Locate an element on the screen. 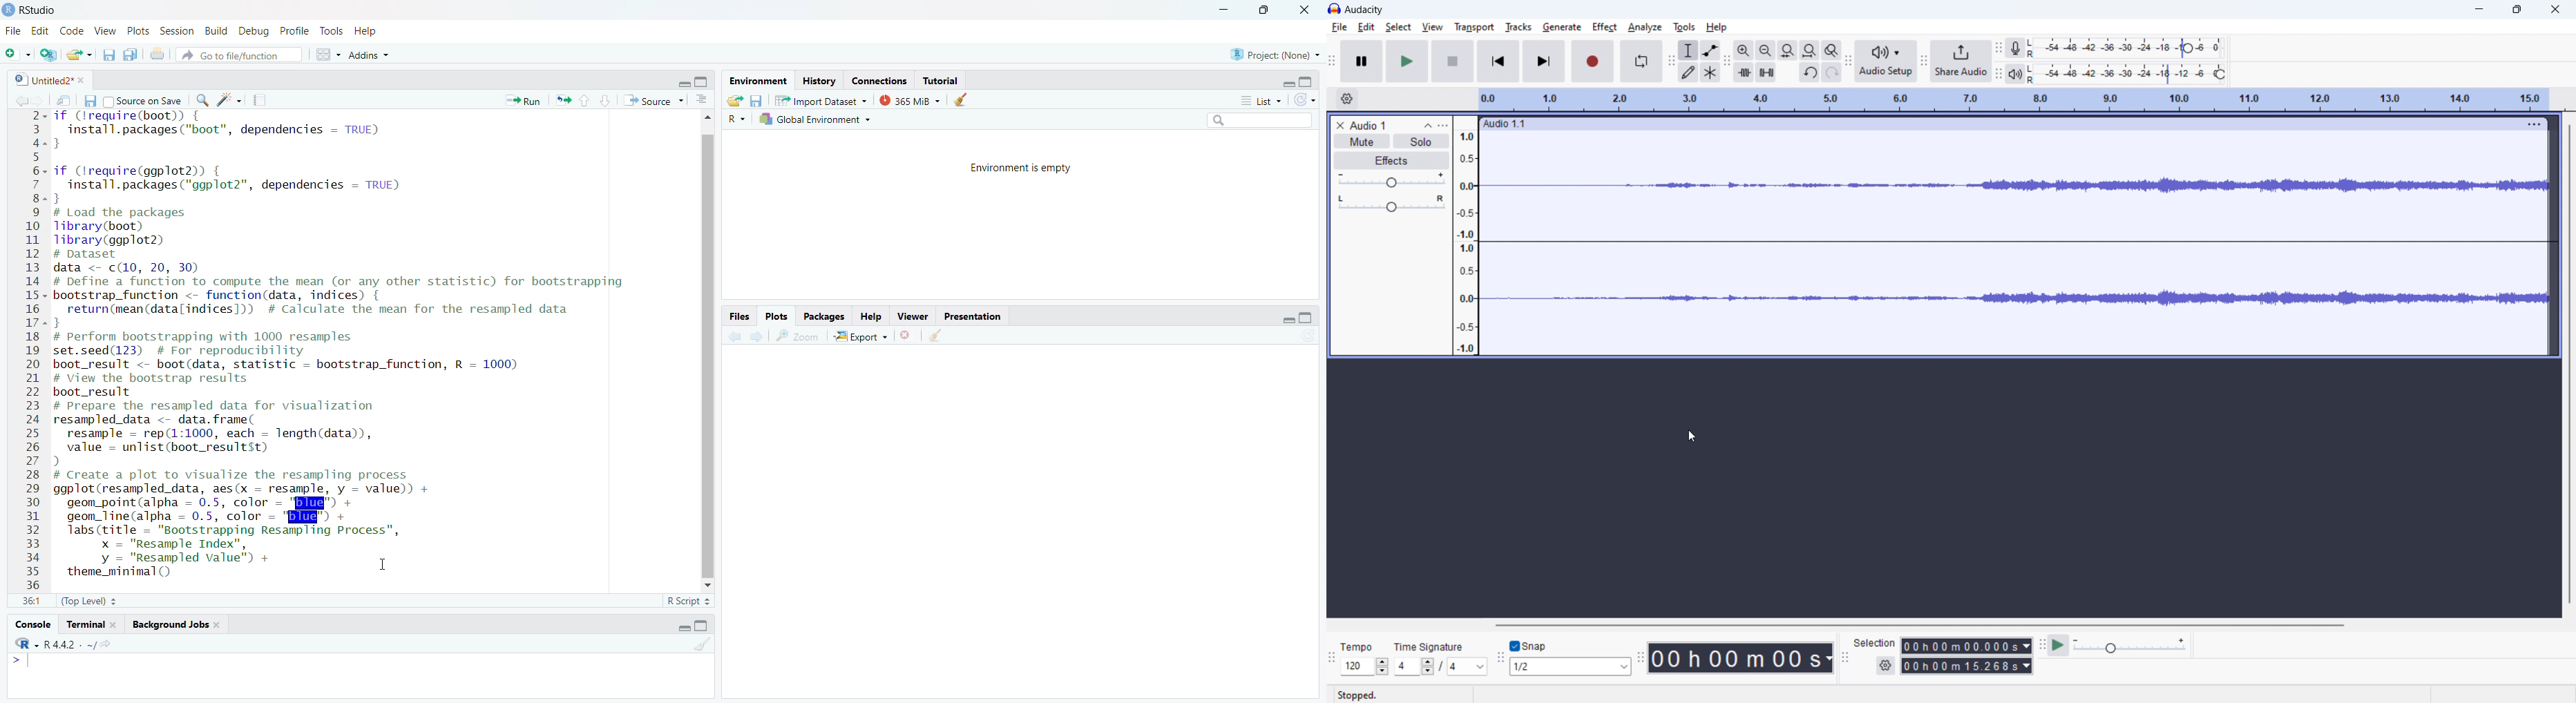 This screenshot has height=728, width=2576.  Addins  is located at coordinates (371, 54).